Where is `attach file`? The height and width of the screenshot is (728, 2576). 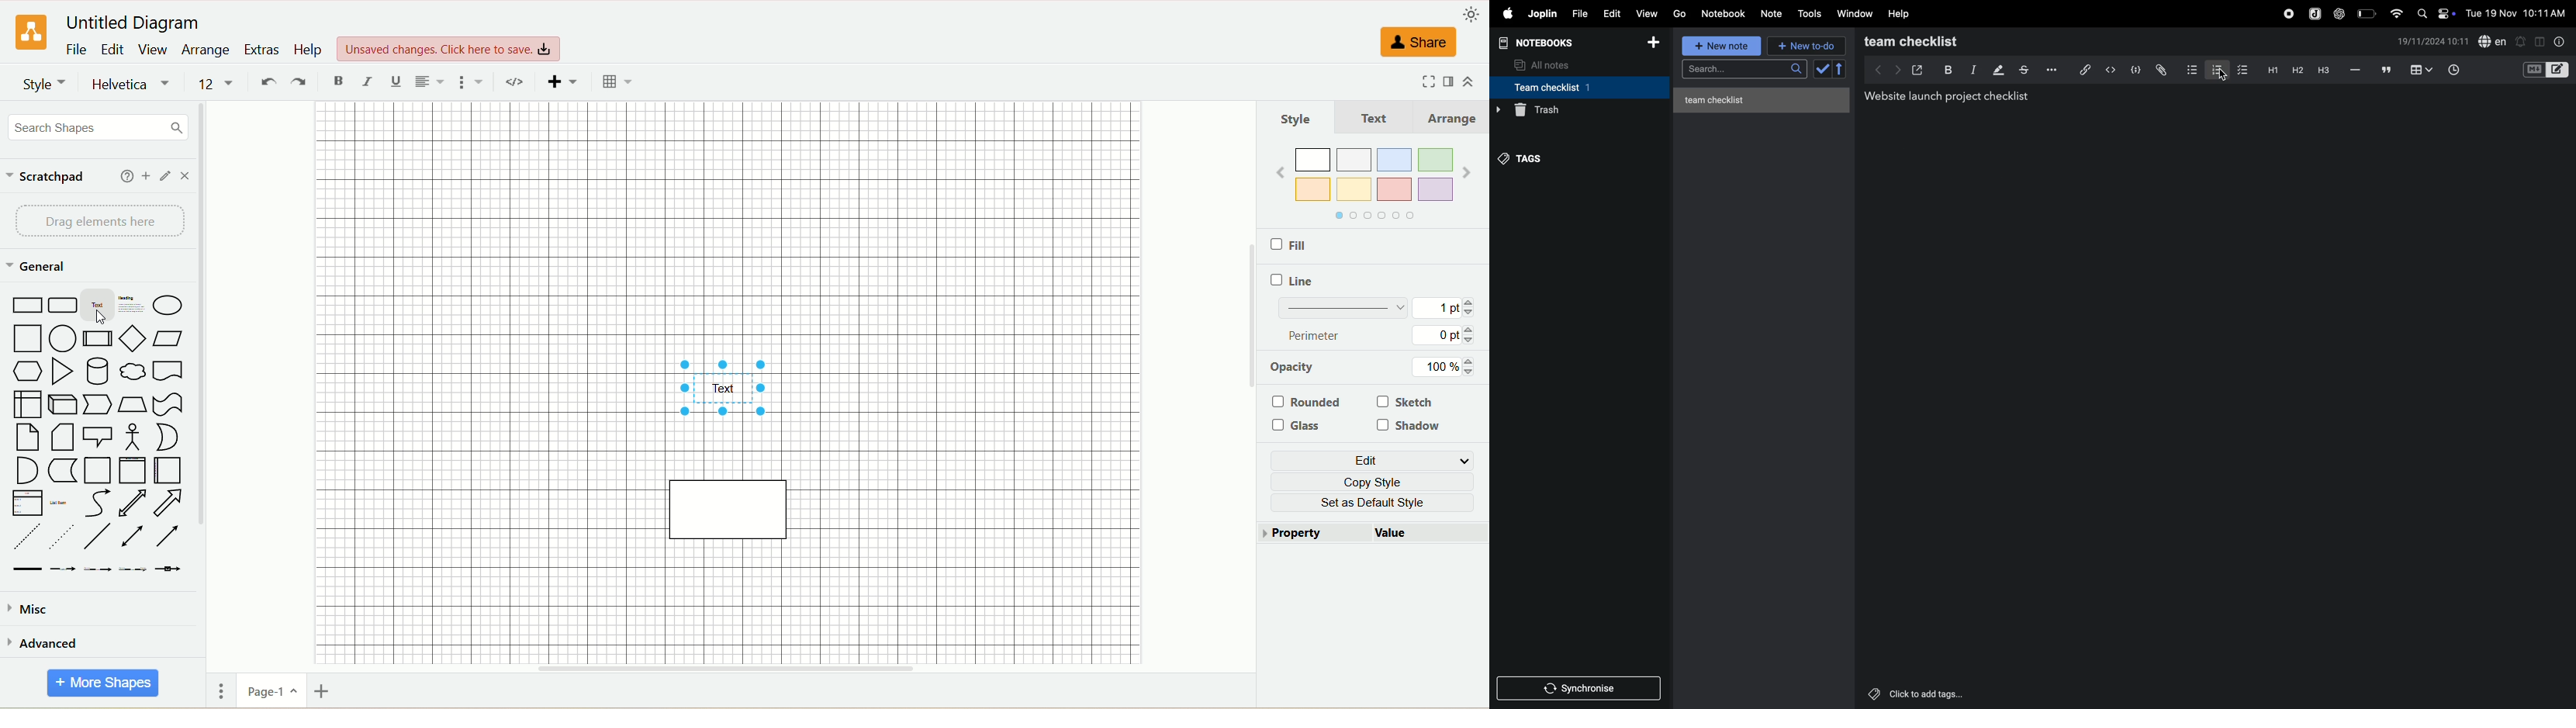 attach file is located at coordinates (2160, 69).